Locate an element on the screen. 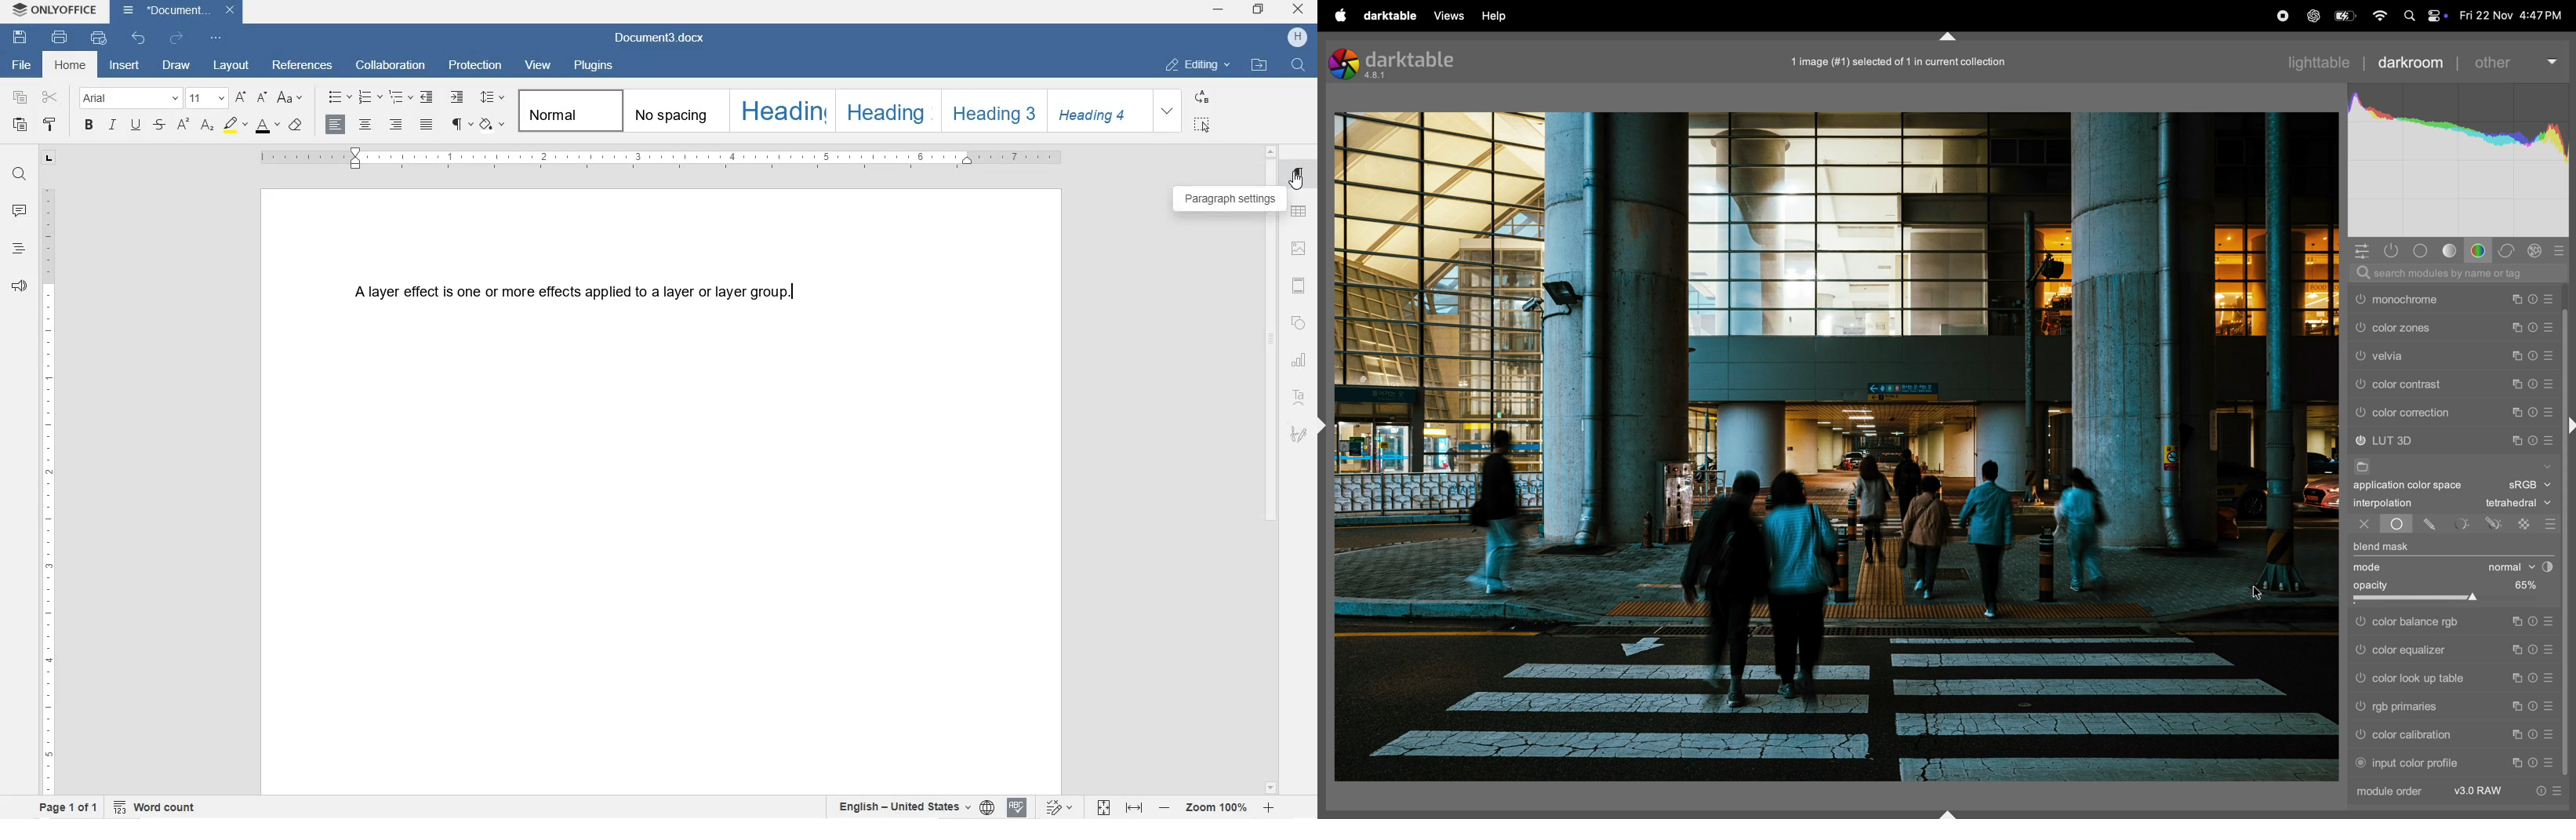 Image resolution: width=2576 pixels, height=840 pixels. RULER is located at coordinates (49, 489).